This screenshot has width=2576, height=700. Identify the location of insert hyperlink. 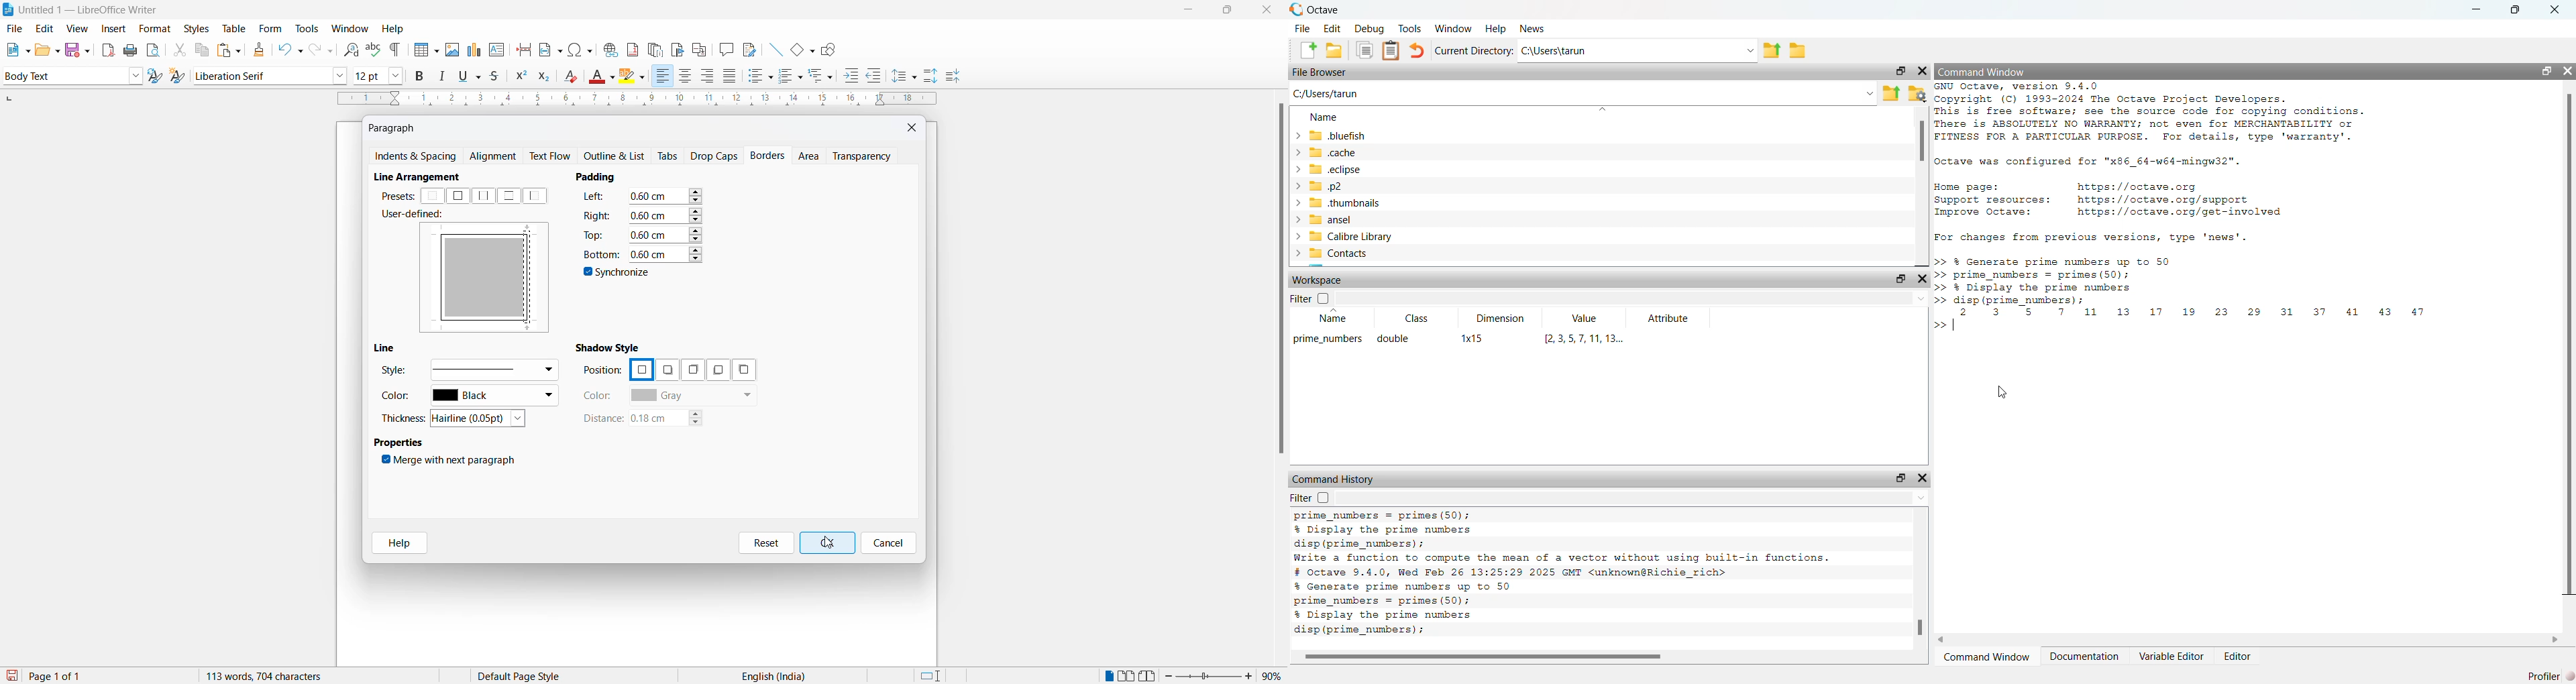
(608, 48).